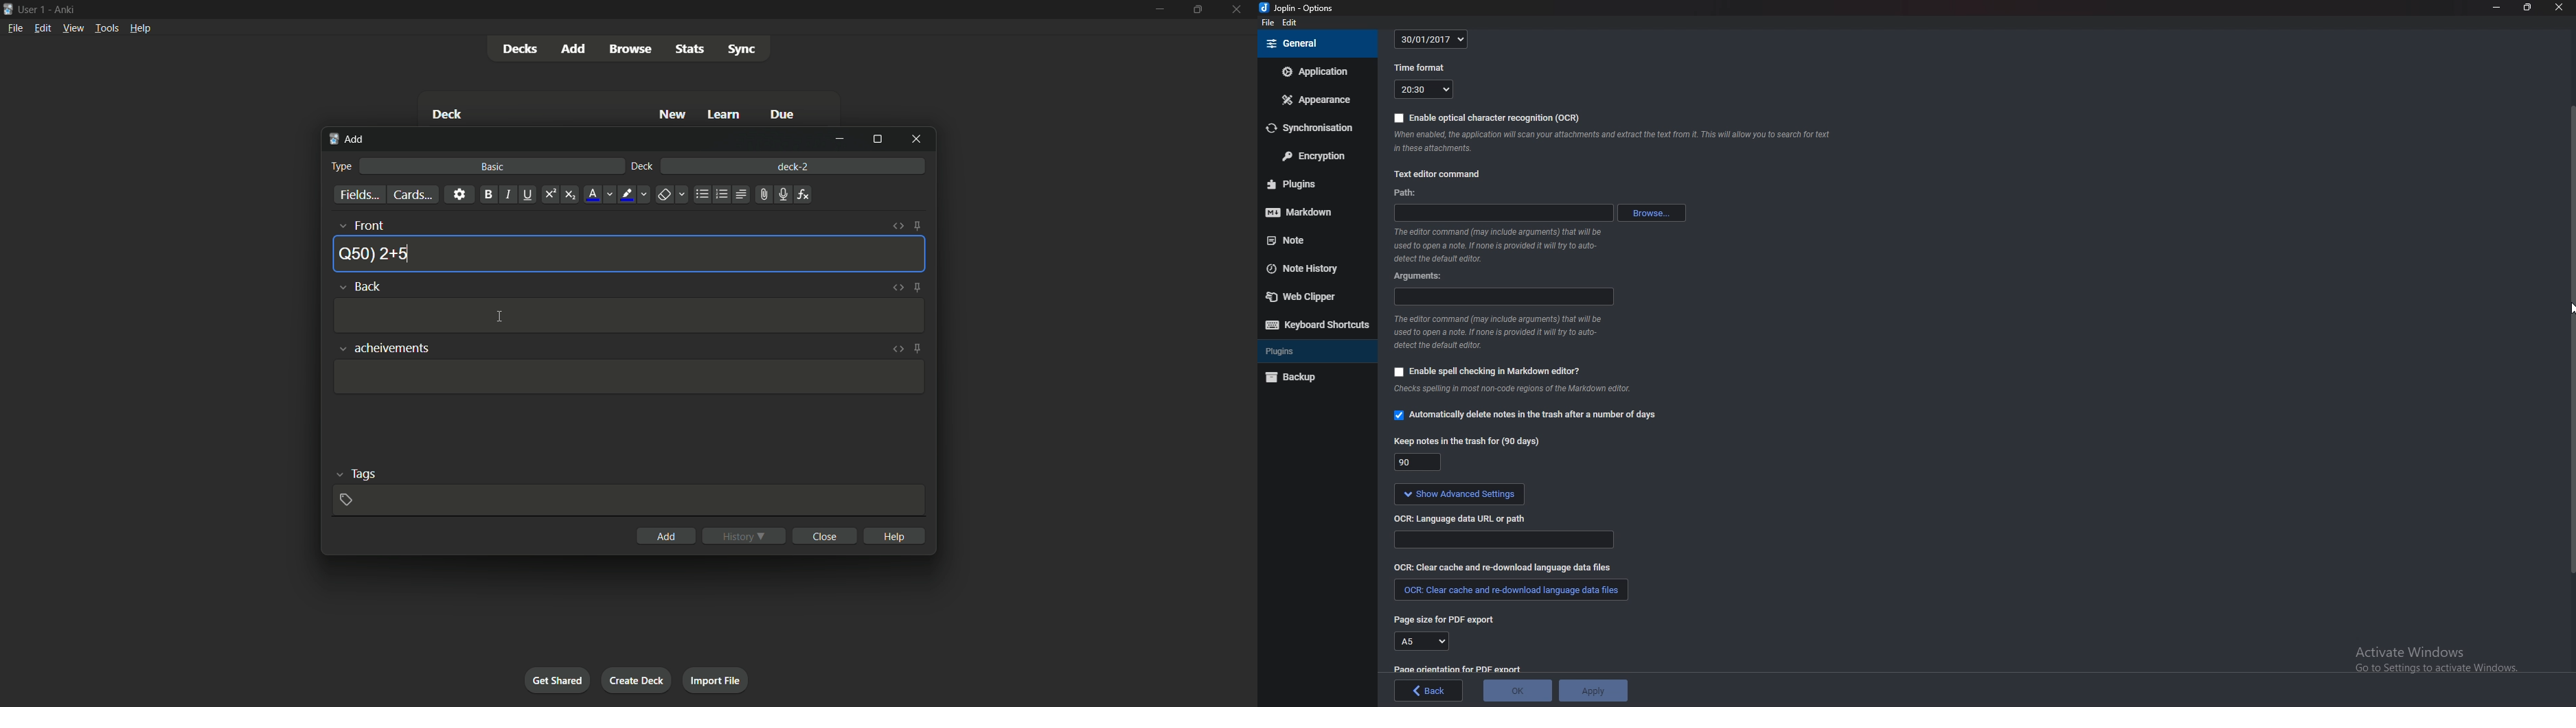  Describe the element at coordinates (1501, 332) in the screenshot. I see `Info on editor command` at that location.